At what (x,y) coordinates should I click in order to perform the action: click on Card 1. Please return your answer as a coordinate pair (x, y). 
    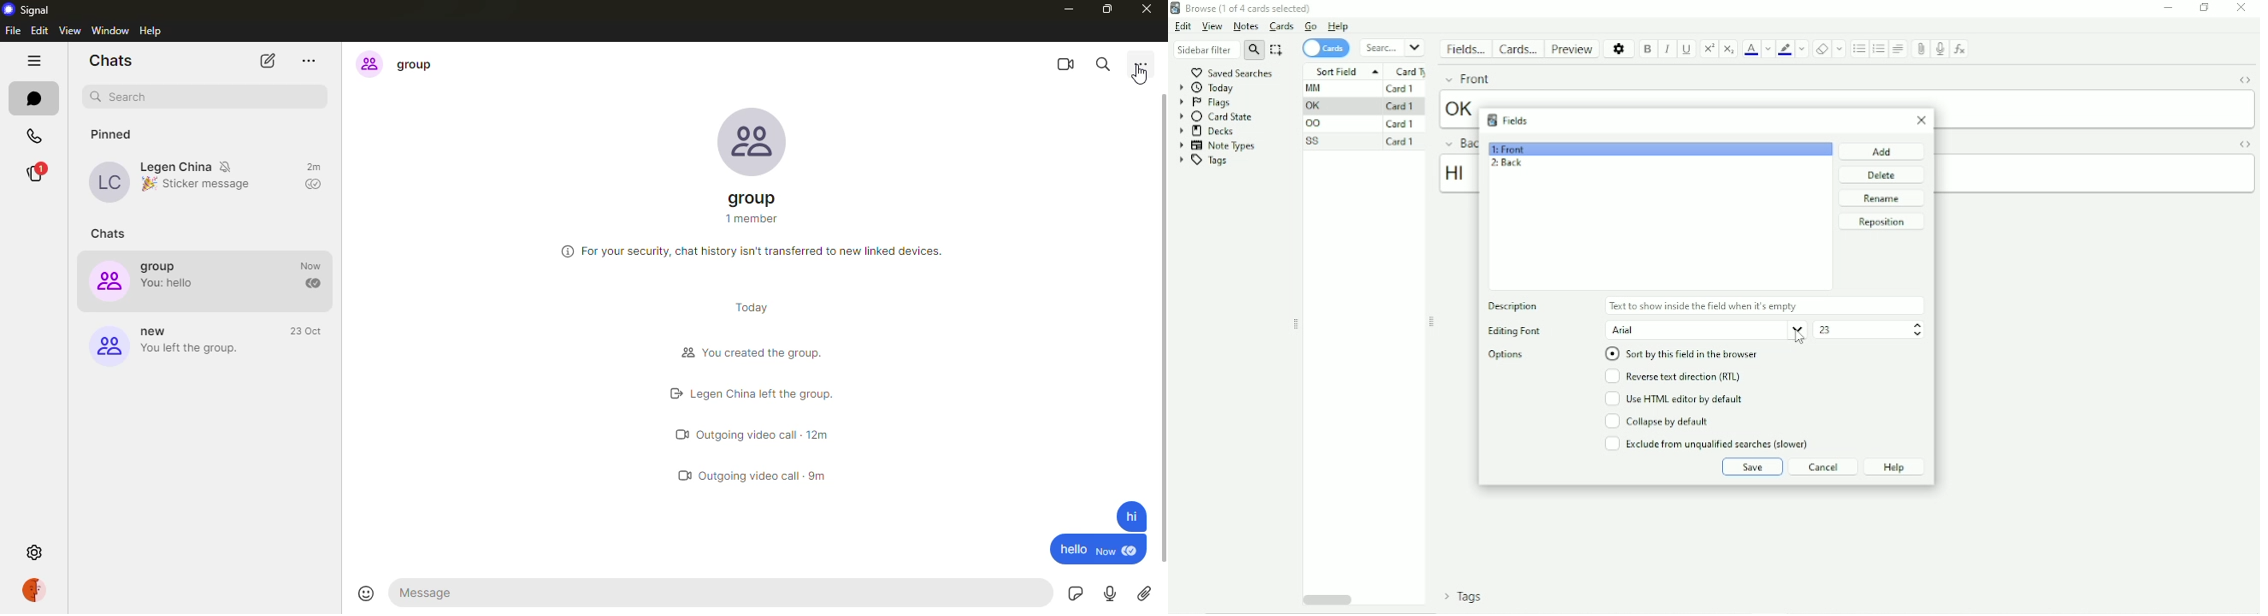
    Looking at the image, I should click on (1401, 124).